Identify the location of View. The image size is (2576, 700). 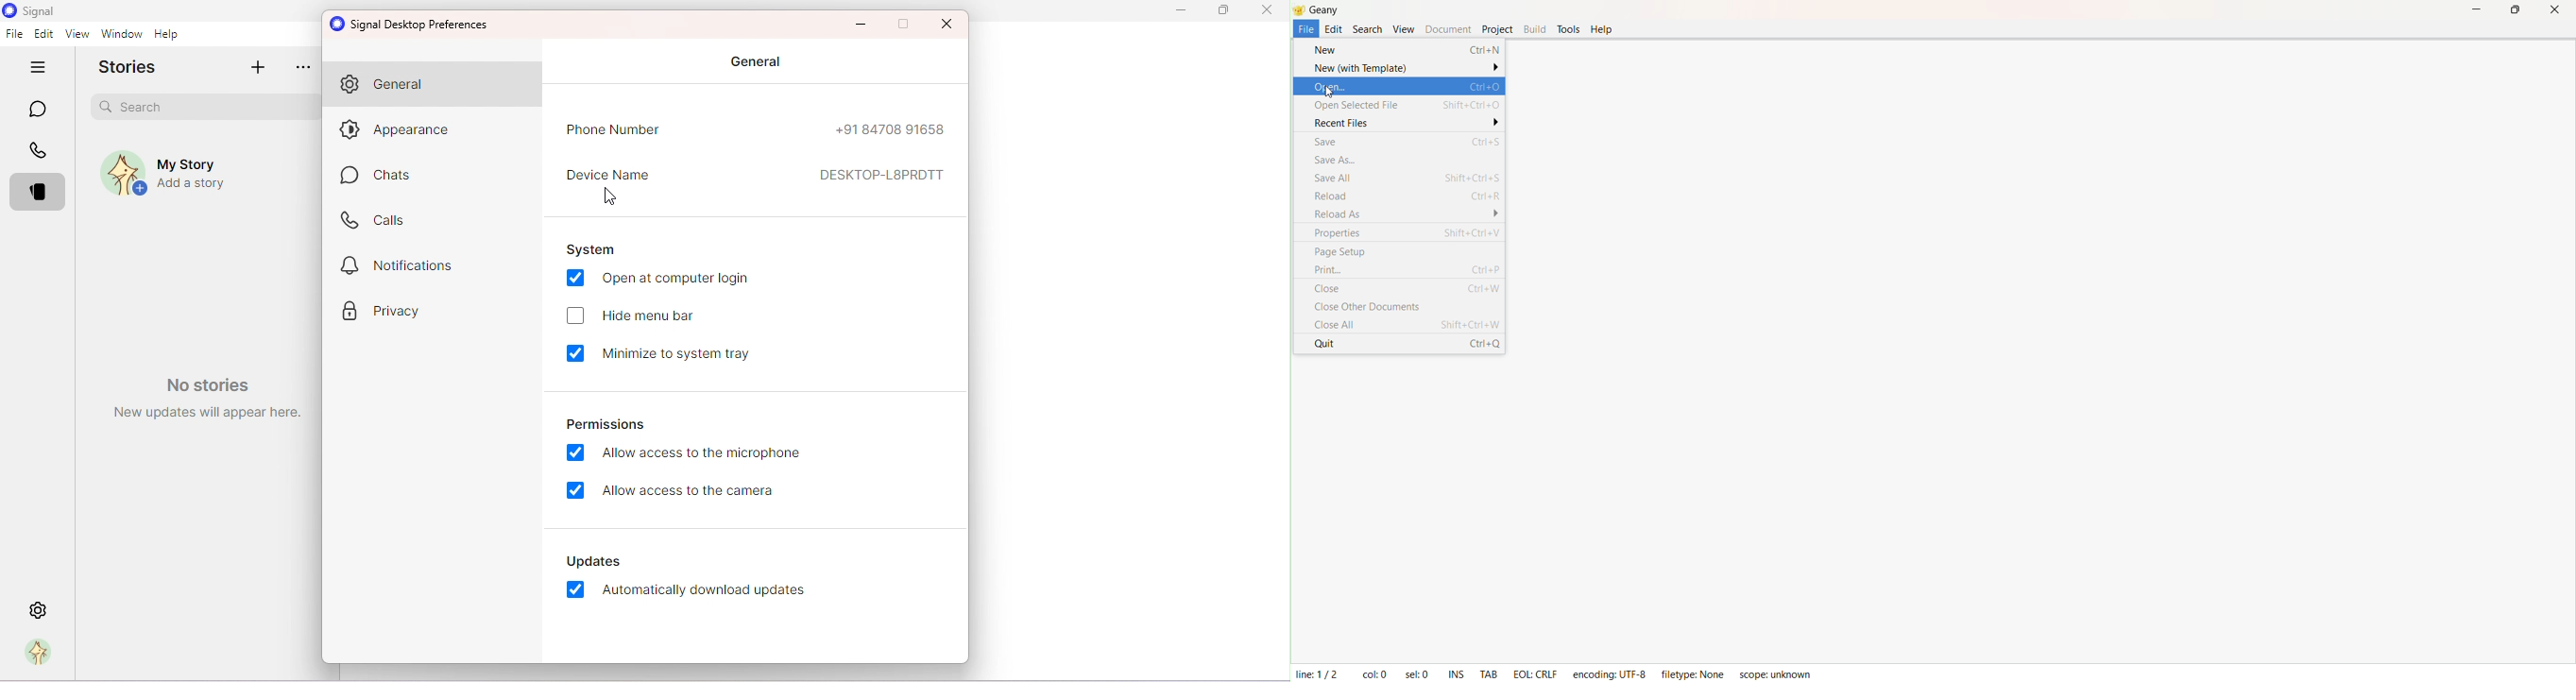
(1402, 29).